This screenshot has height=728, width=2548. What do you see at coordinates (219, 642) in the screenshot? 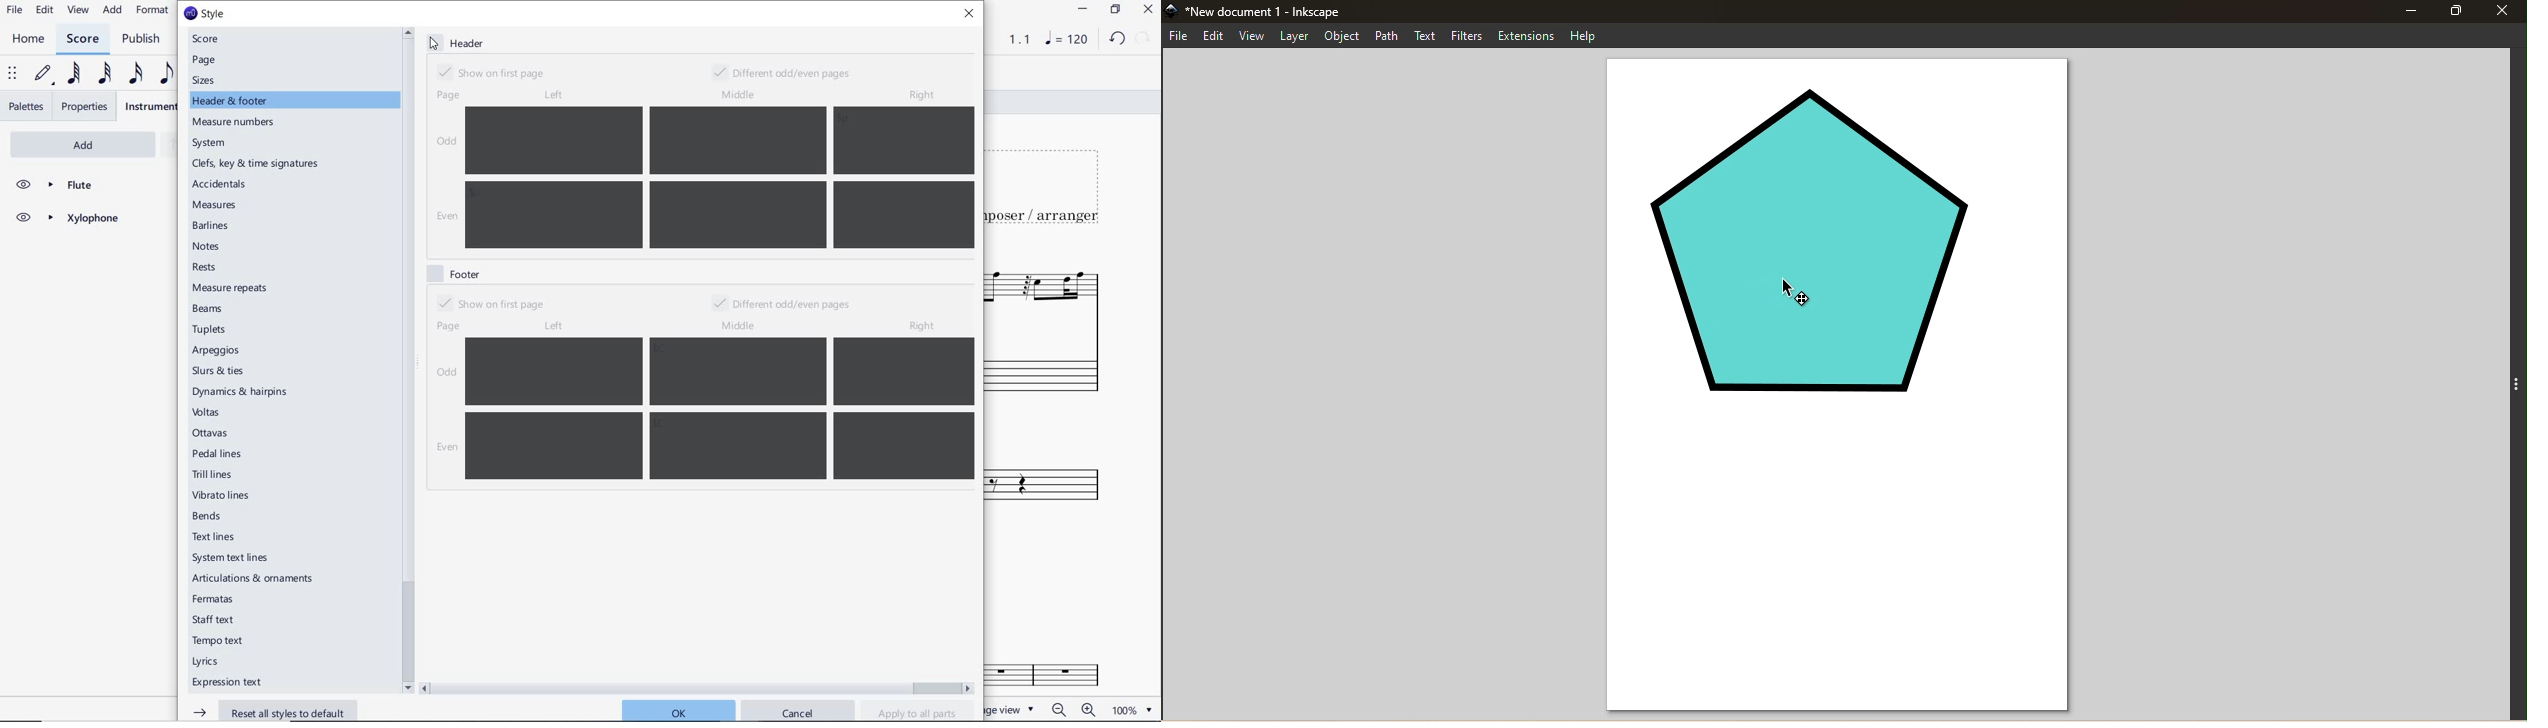
I see `tempo text` at bounding box center [219, 642].